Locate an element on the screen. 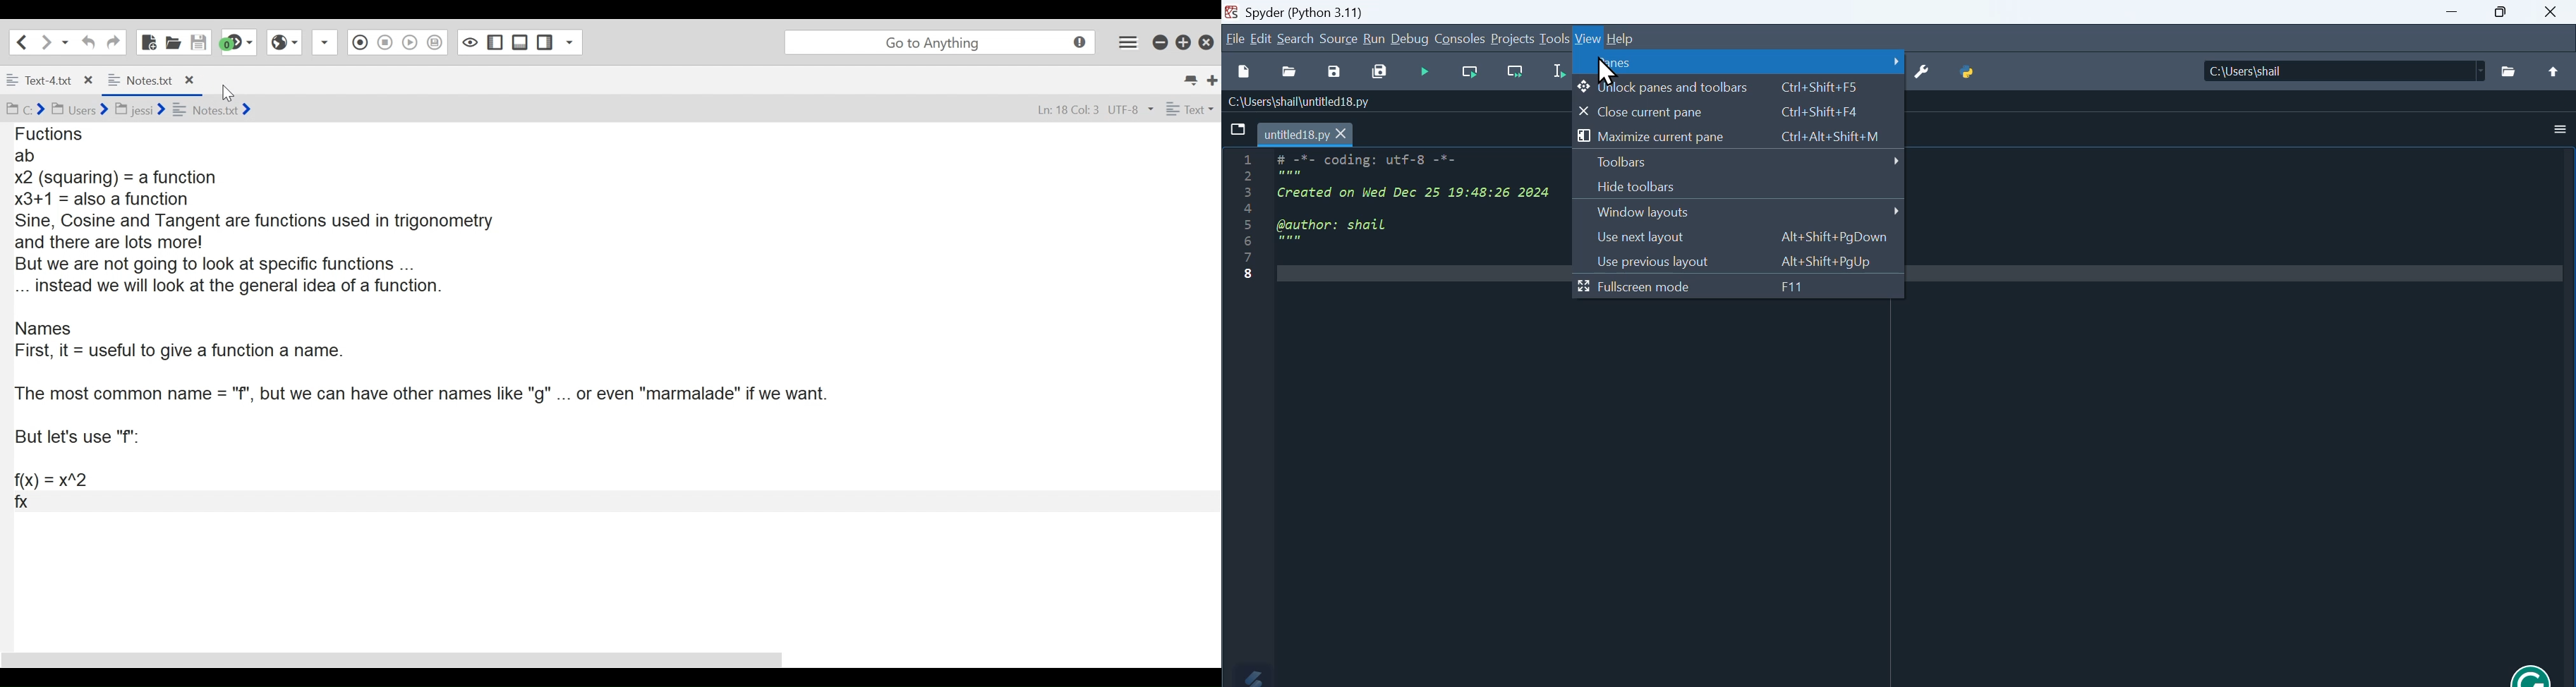 This screenshot has height=700, width=2576. help is located at coordinates (1626, 39).